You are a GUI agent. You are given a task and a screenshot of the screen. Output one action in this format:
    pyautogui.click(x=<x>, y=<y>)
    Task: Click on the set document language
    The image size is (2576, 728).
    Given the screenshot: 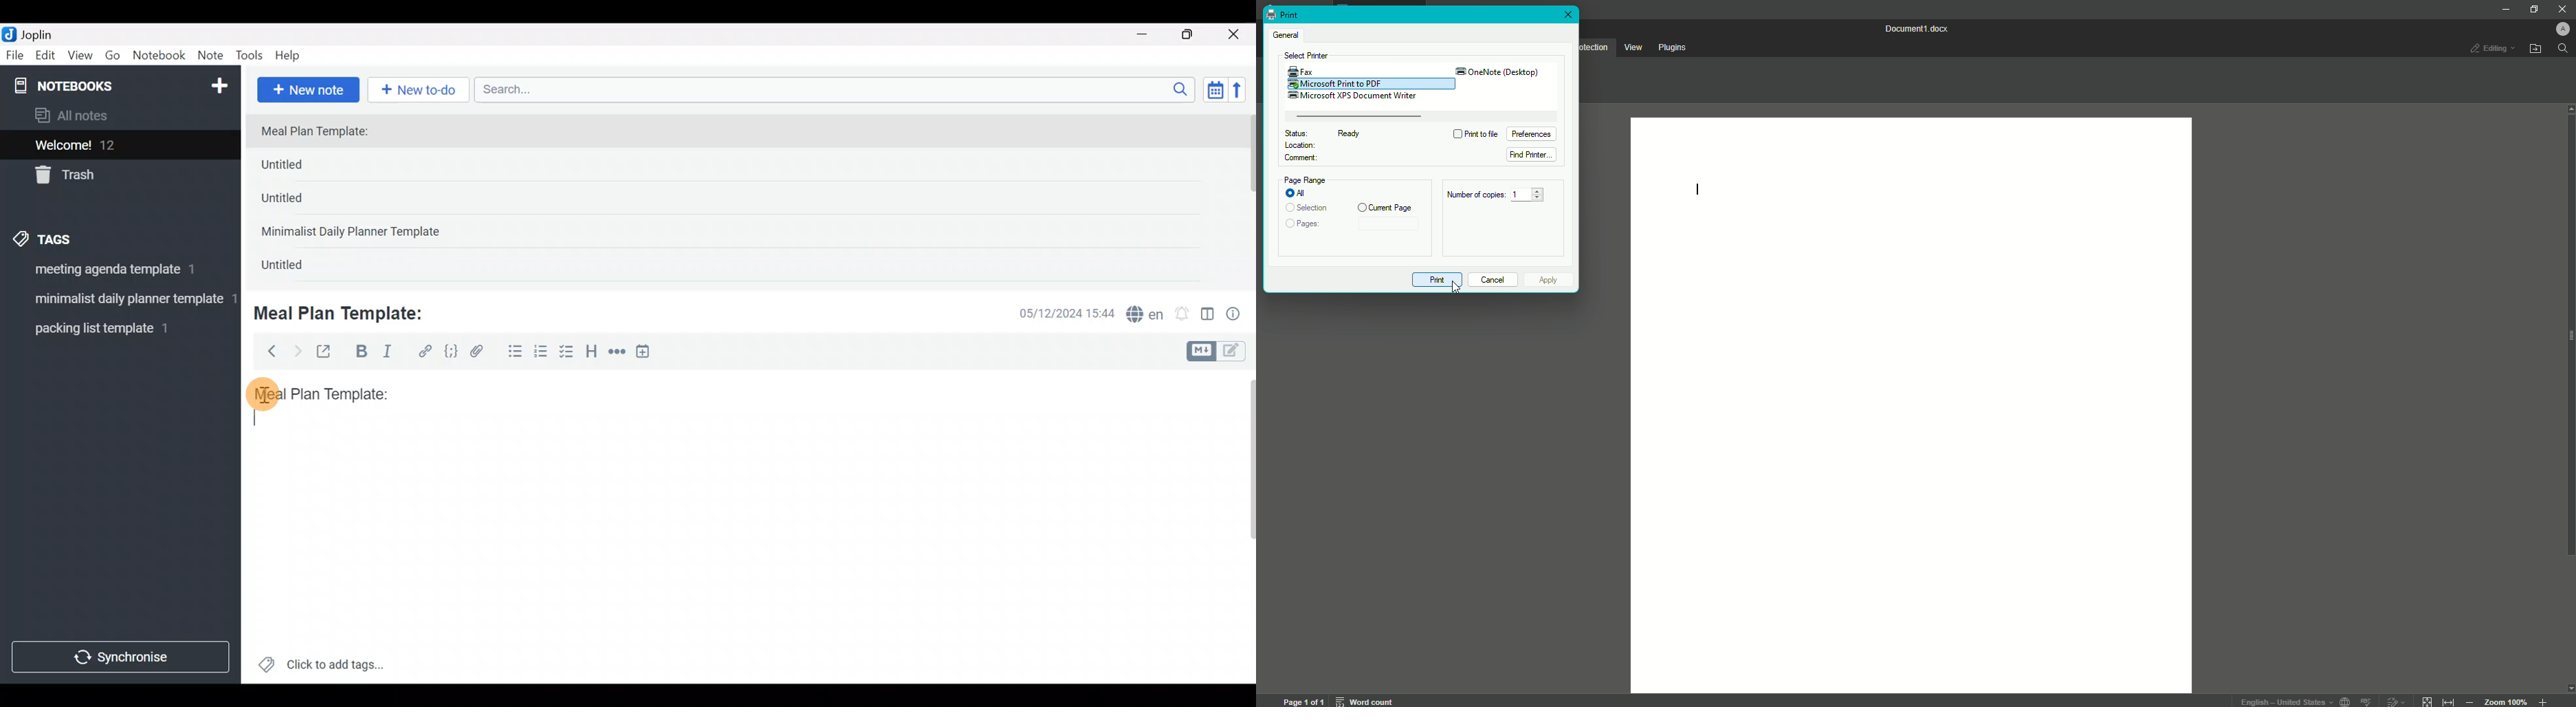 What is the action you would take?
    pyautogui.click(x=2346, y=701)
    